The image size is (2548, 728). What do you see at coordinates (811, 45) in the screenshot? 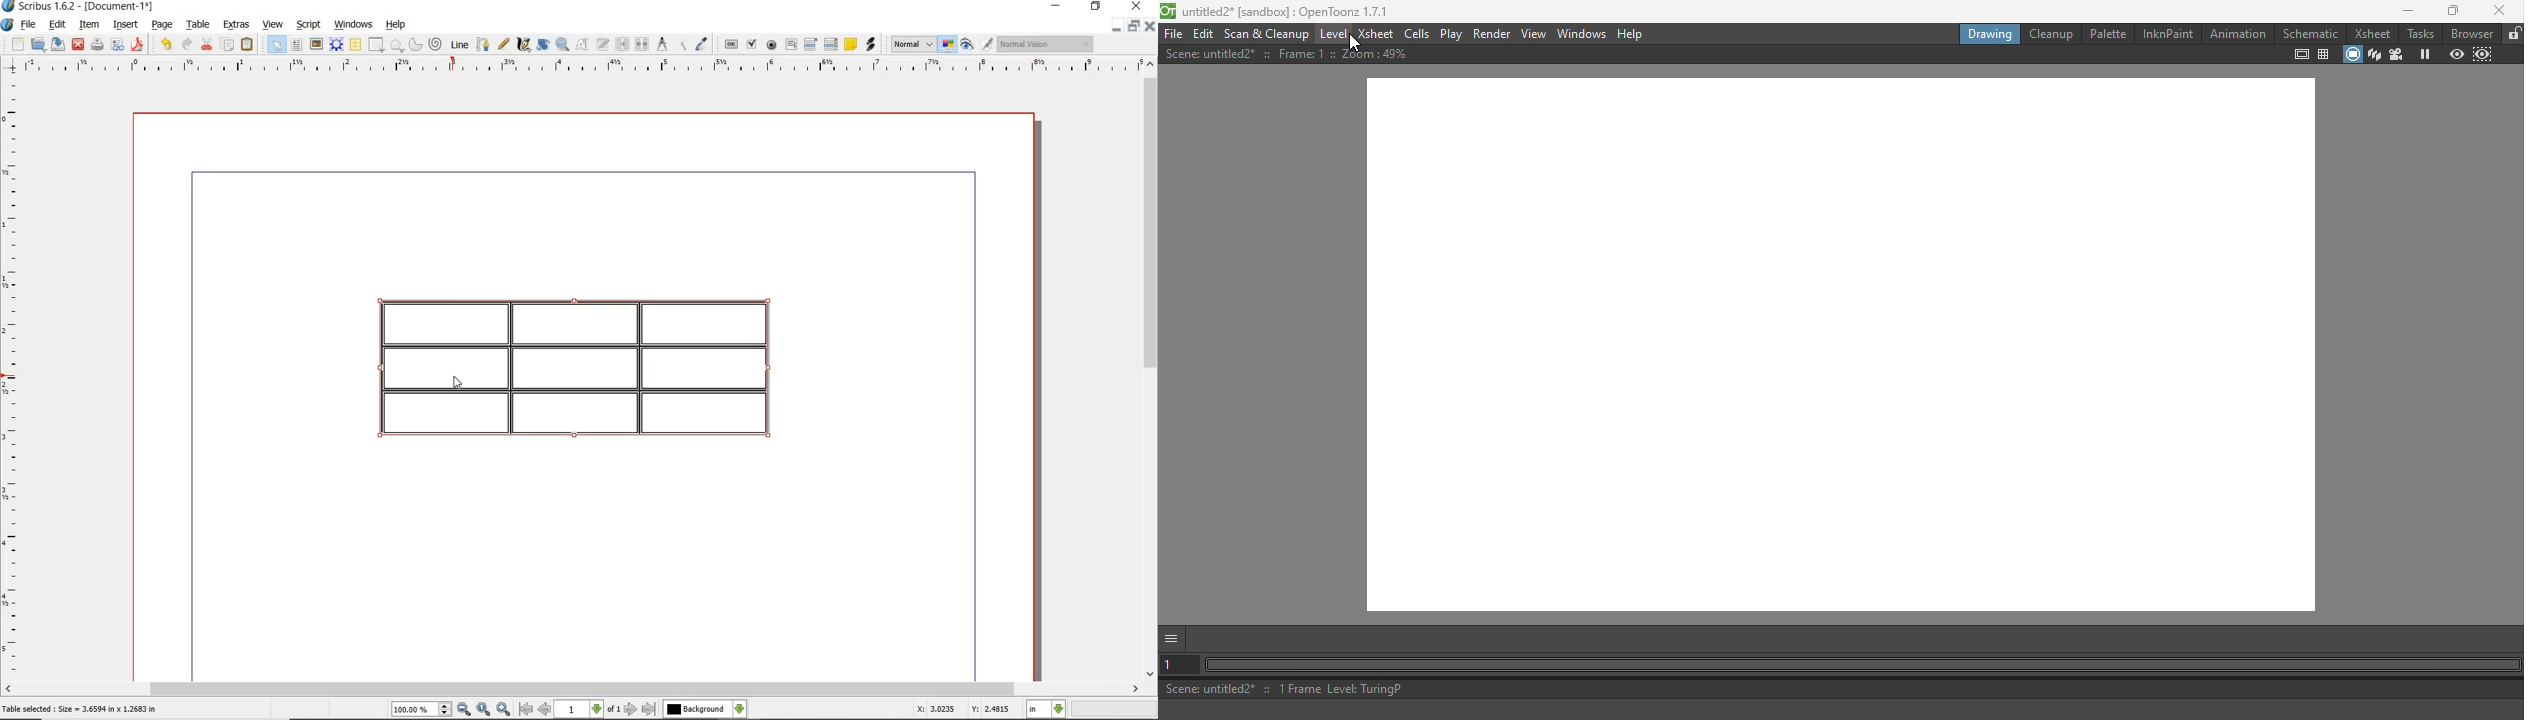
I see `pdf combo box` at bounding box center [811, 45].